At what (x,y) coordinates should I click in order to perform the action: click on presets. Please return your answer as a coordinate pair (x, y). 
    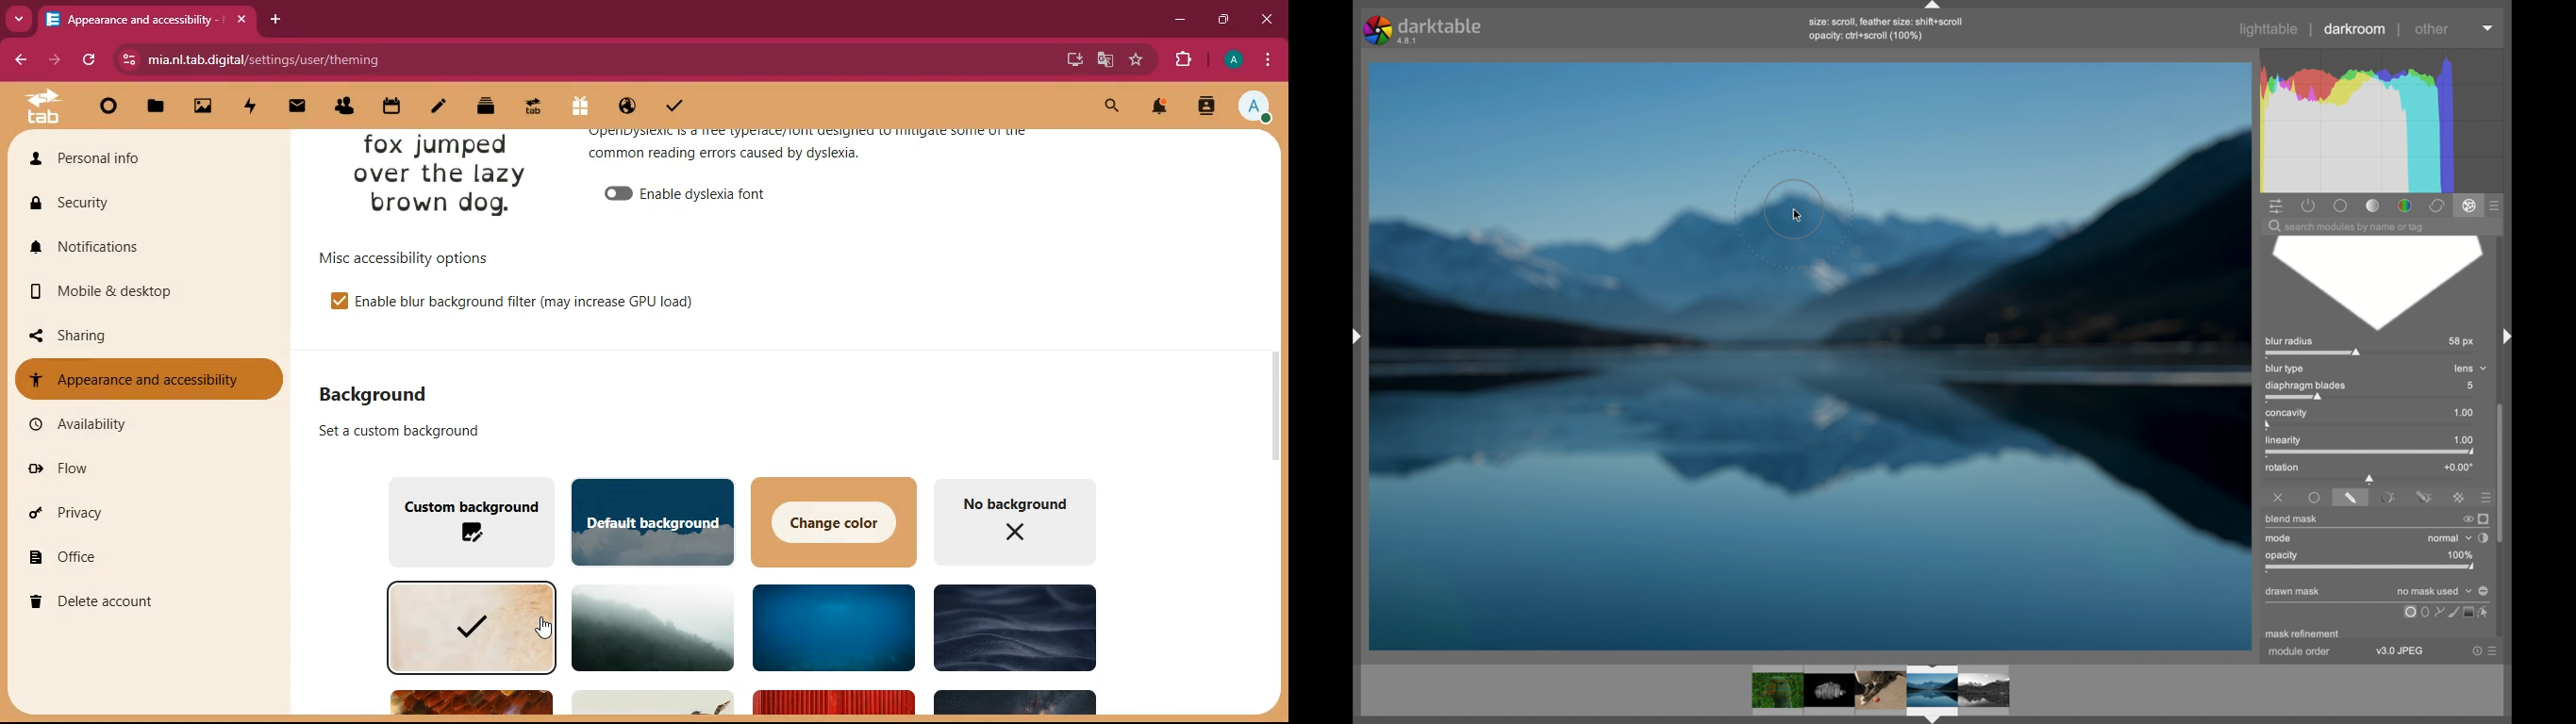
    Looking at the image, I should click on (2496, 205).